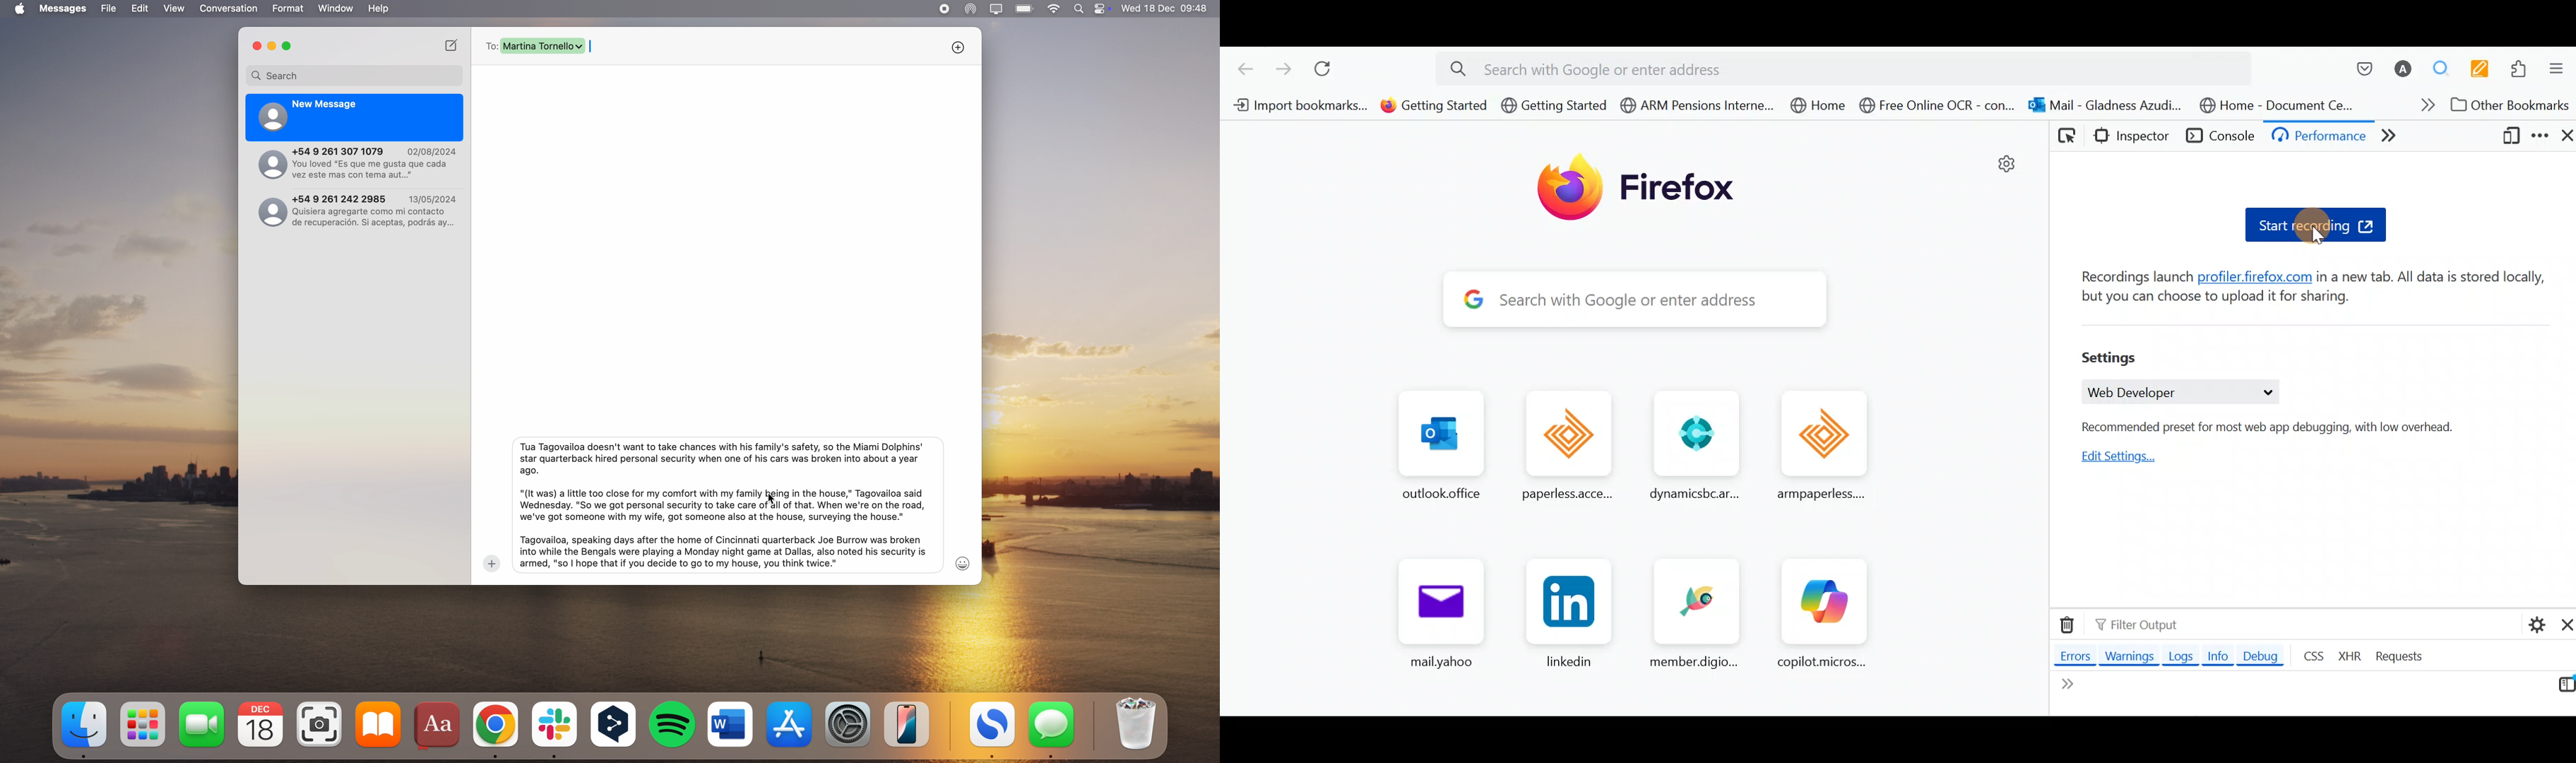 Image resolution: width=2576 pixels, height=784 pixels. Describe the element at coordinates (993, 730) in the screenshot. I see `simplenote` at that location.